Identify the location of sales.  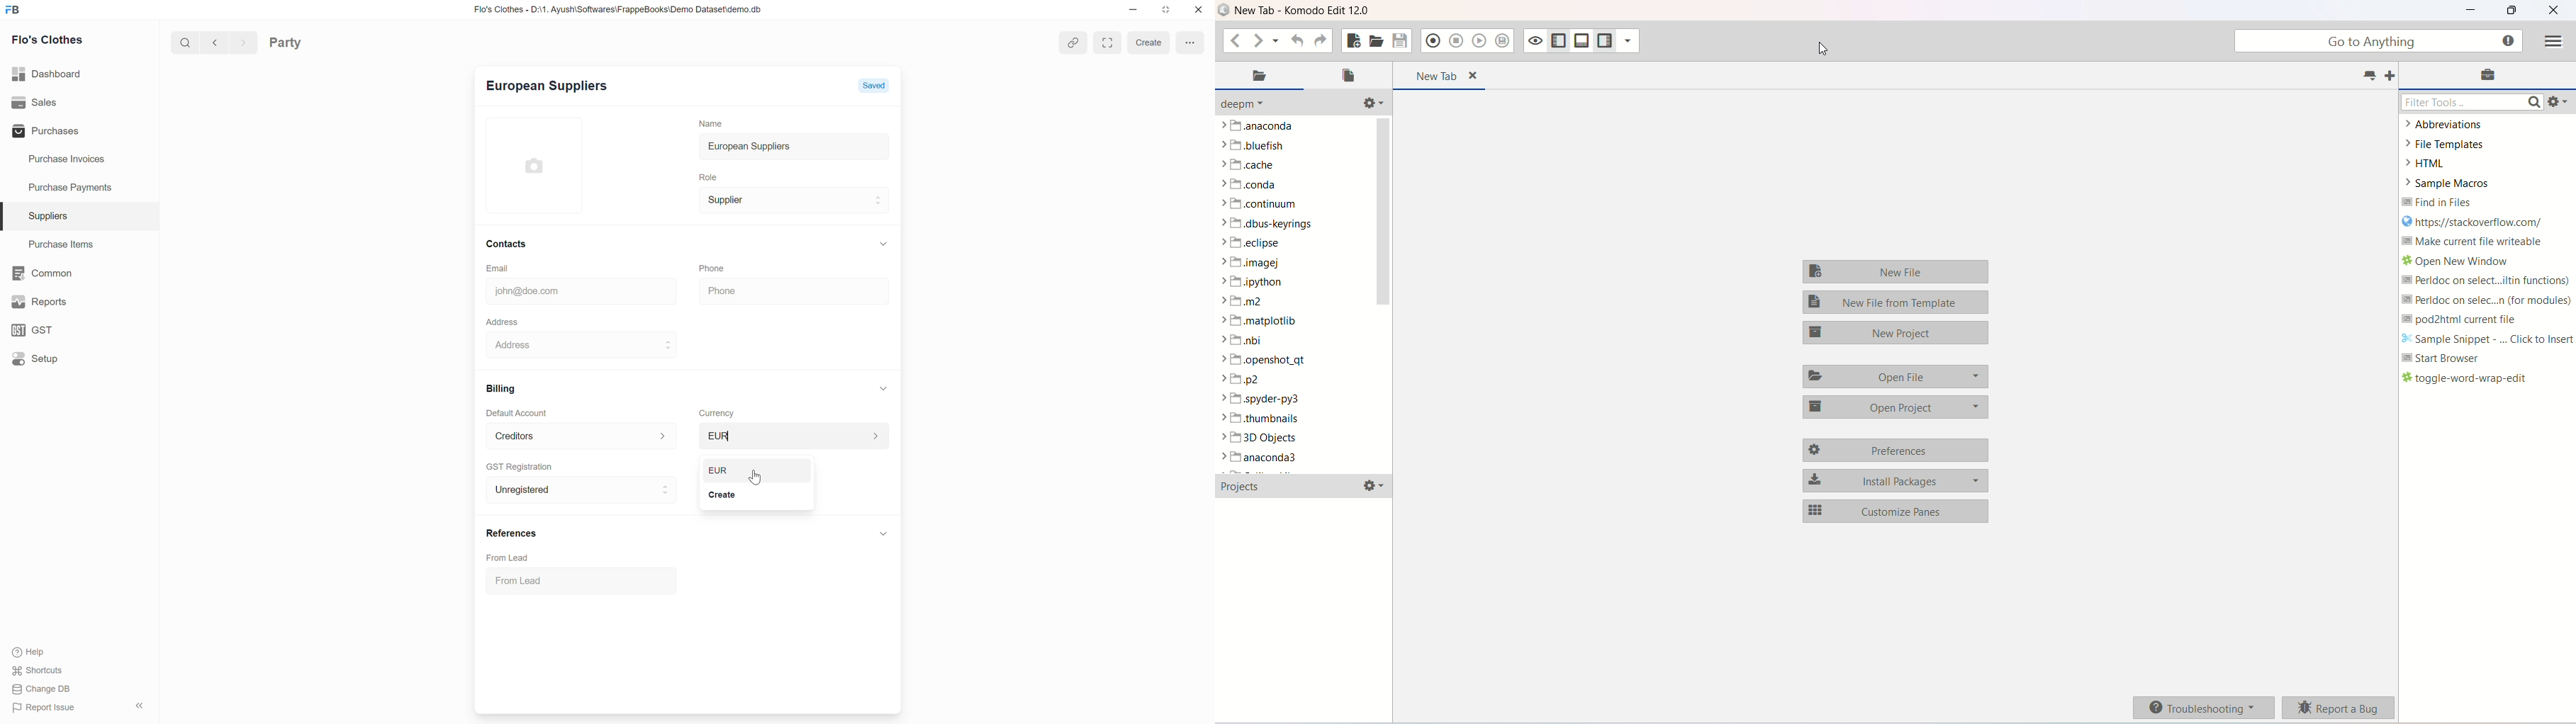
(34, 102).